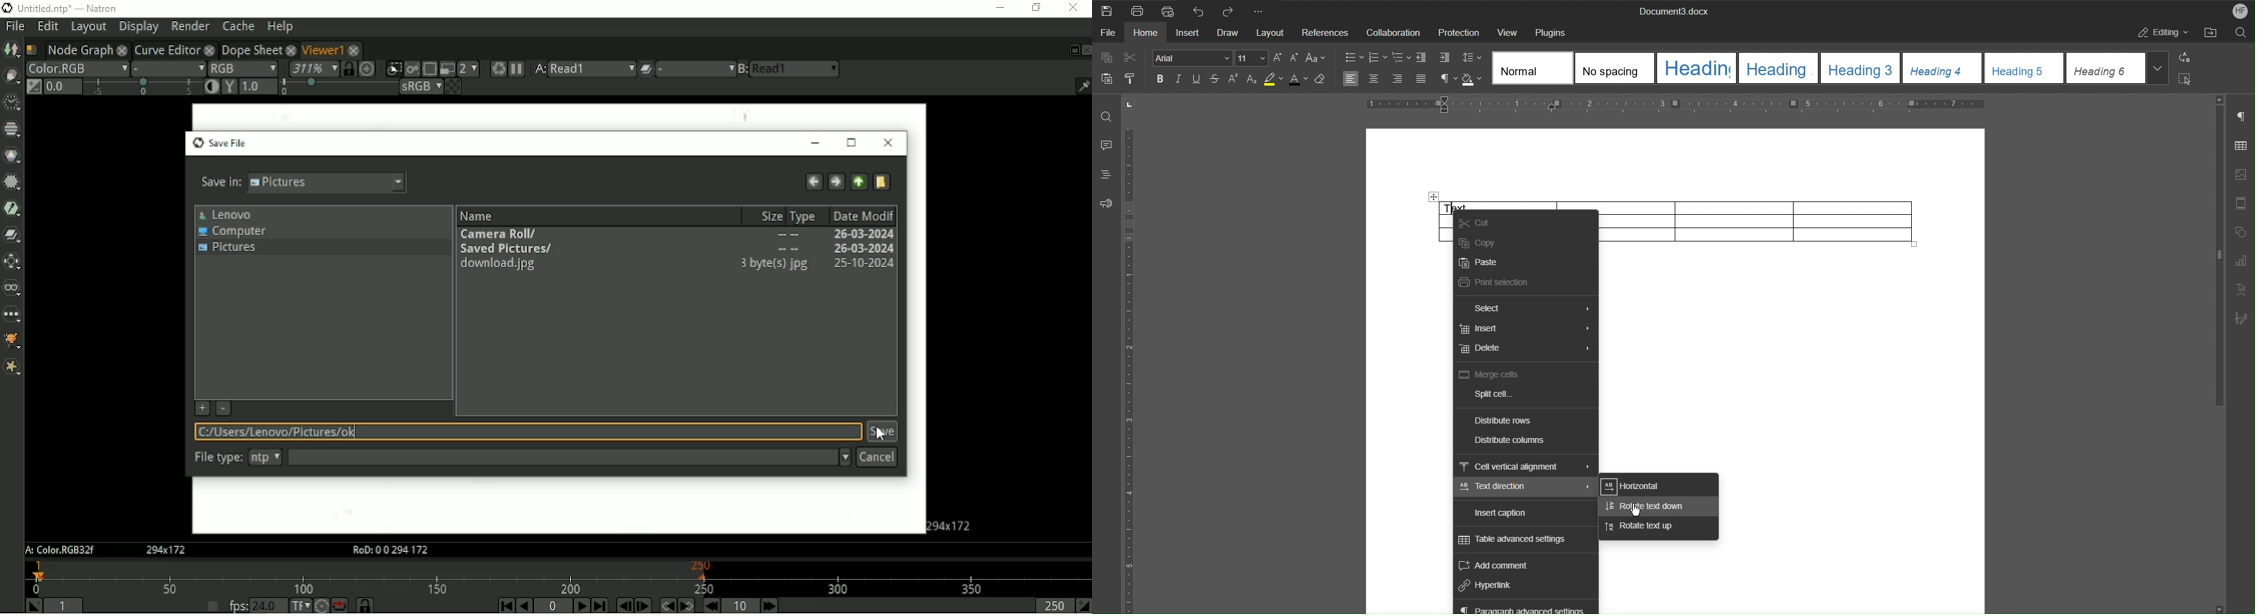  Describe the element at coordinates (2242, 315) in the screenshot. I see `Signature` at that location.